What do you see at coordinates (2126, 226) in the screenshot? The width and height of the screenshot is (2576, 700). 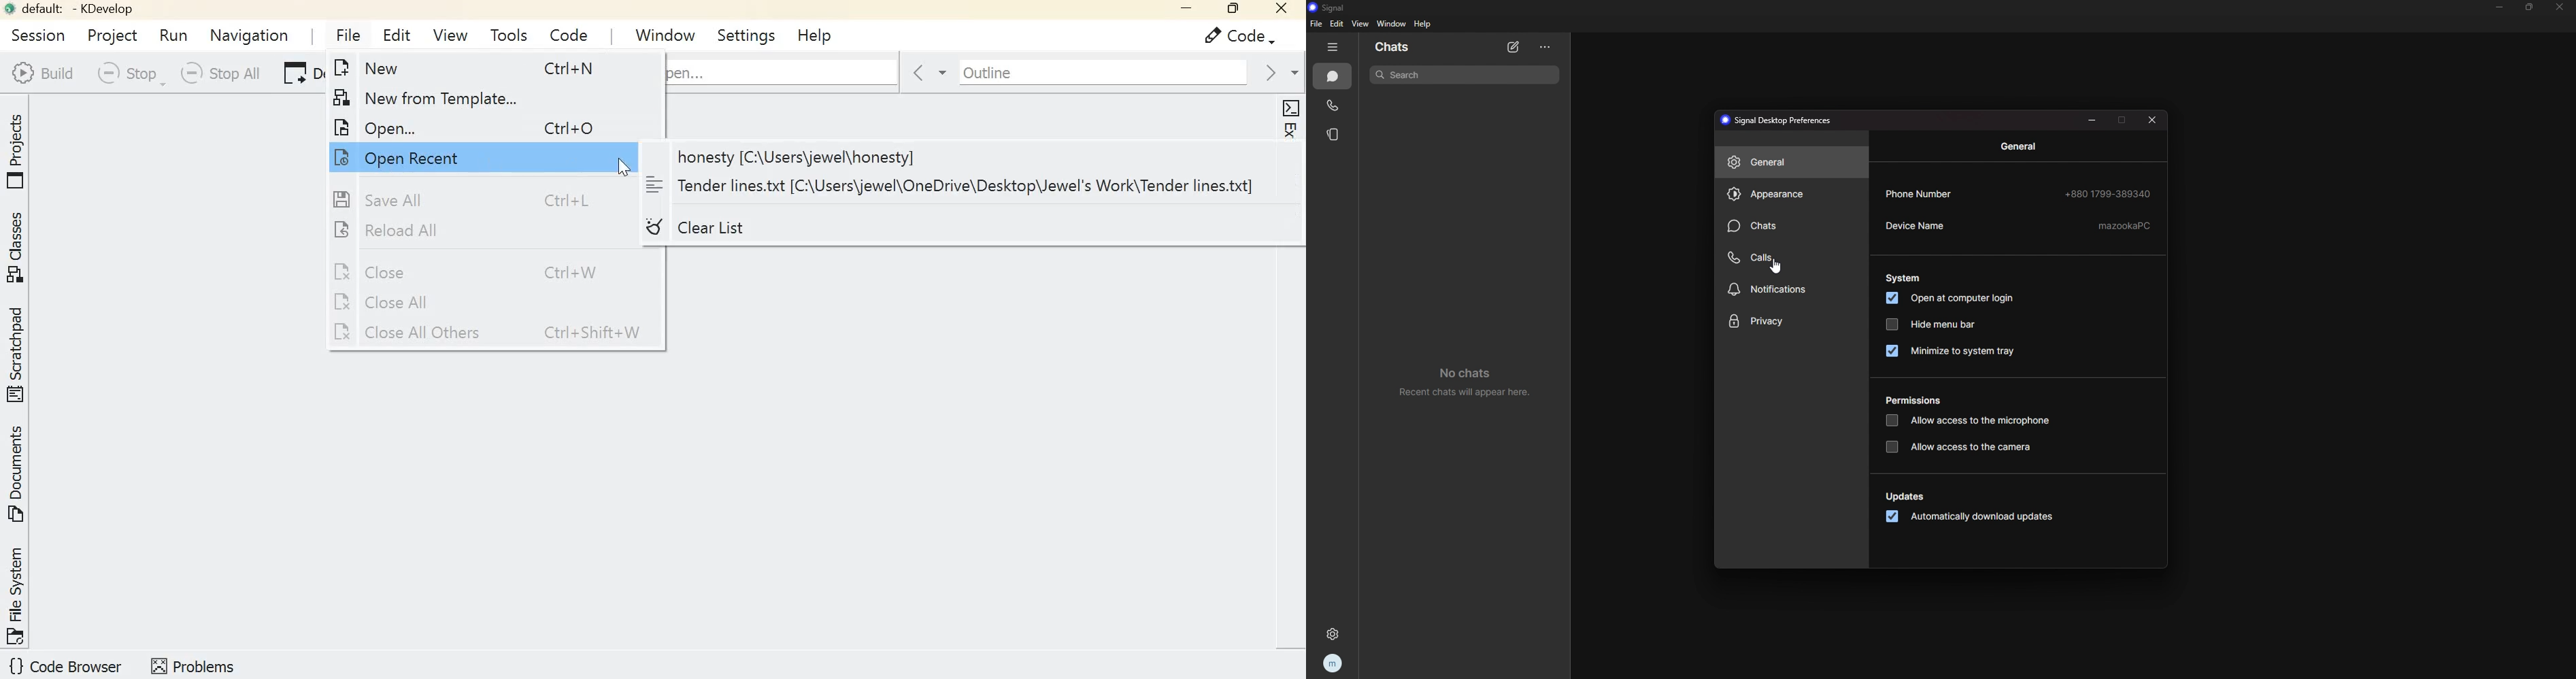 I see `mazookaPC` at bounding box center [2126, 226].